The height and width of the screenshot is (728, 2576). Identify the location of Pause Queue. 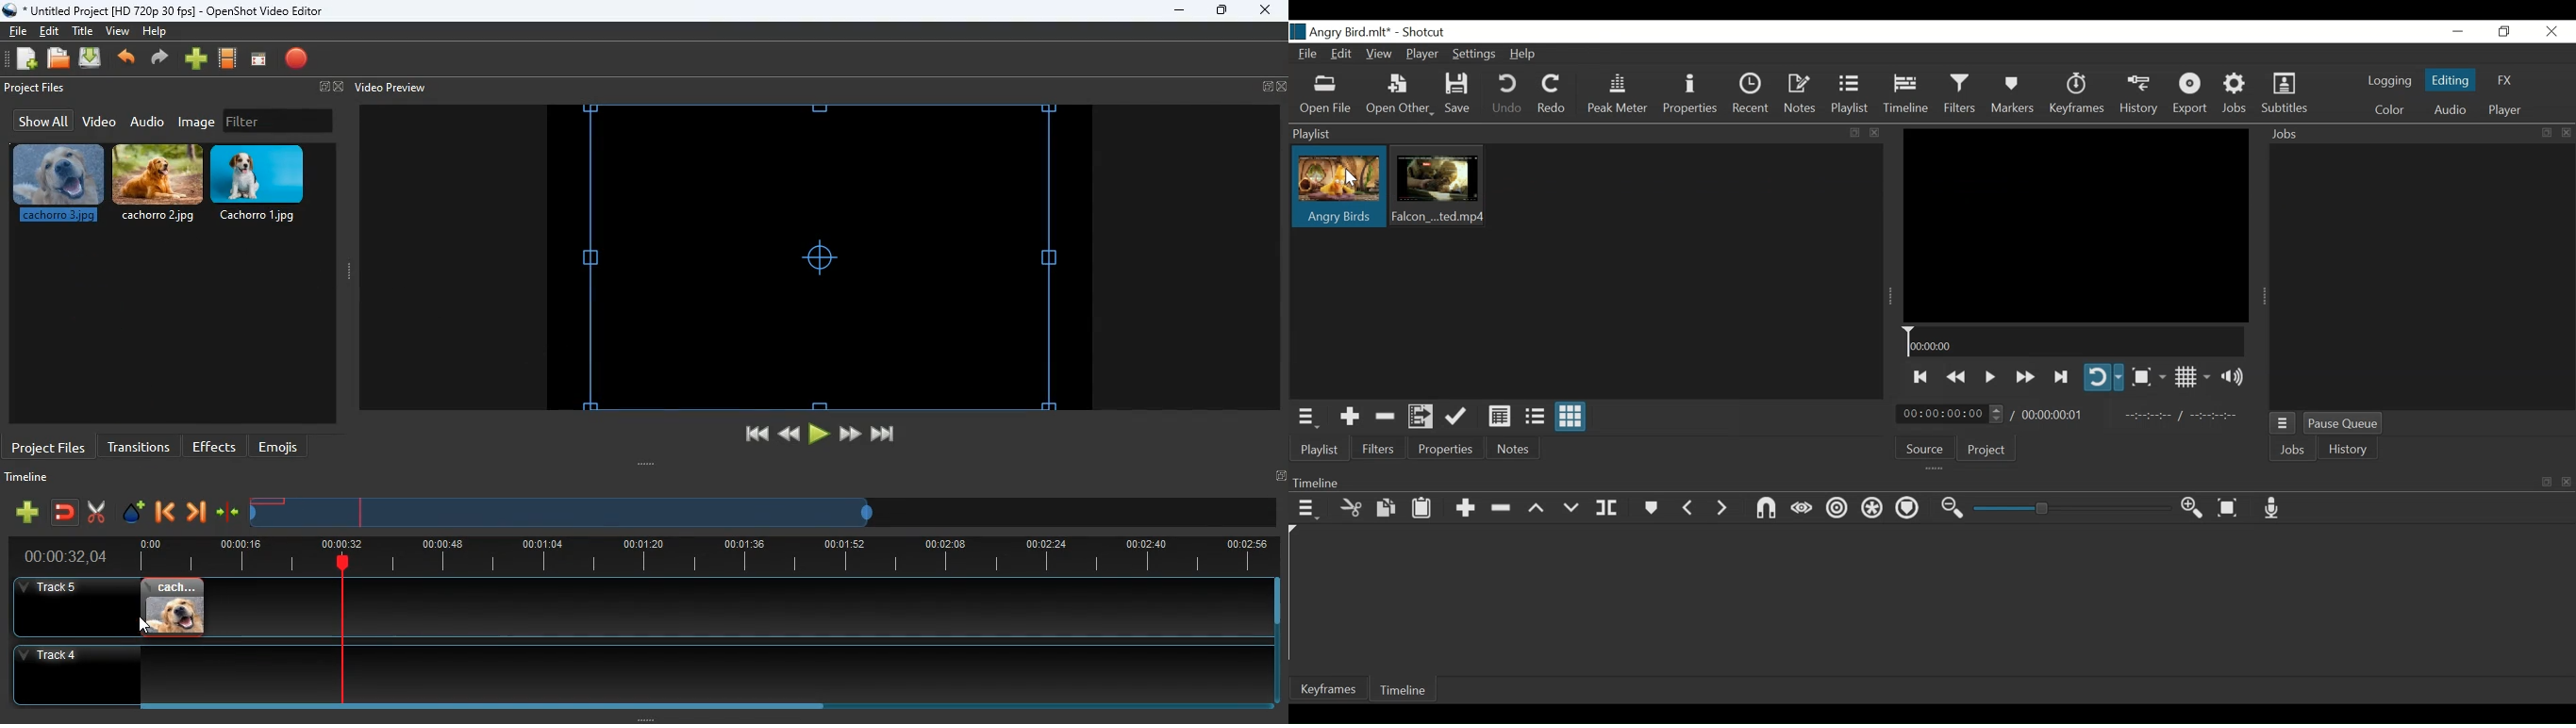
(2344, 423).